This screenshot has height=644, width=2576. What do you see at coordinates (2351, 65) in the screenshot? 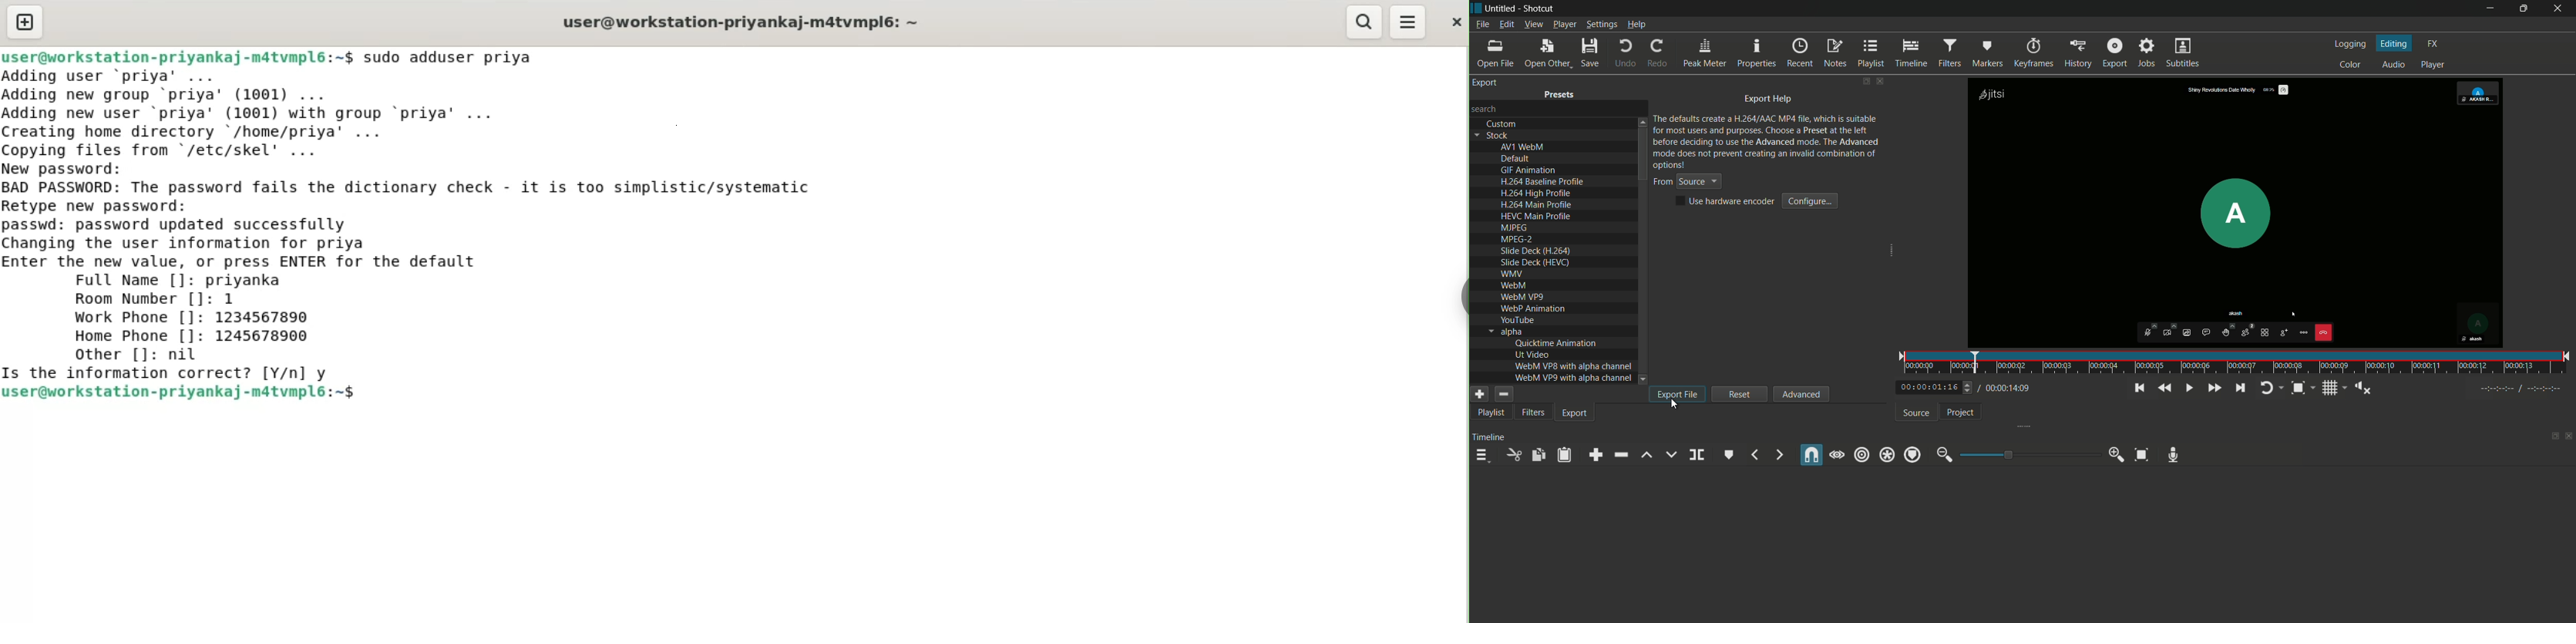
I see `color` at bounding box center [2351, 65].